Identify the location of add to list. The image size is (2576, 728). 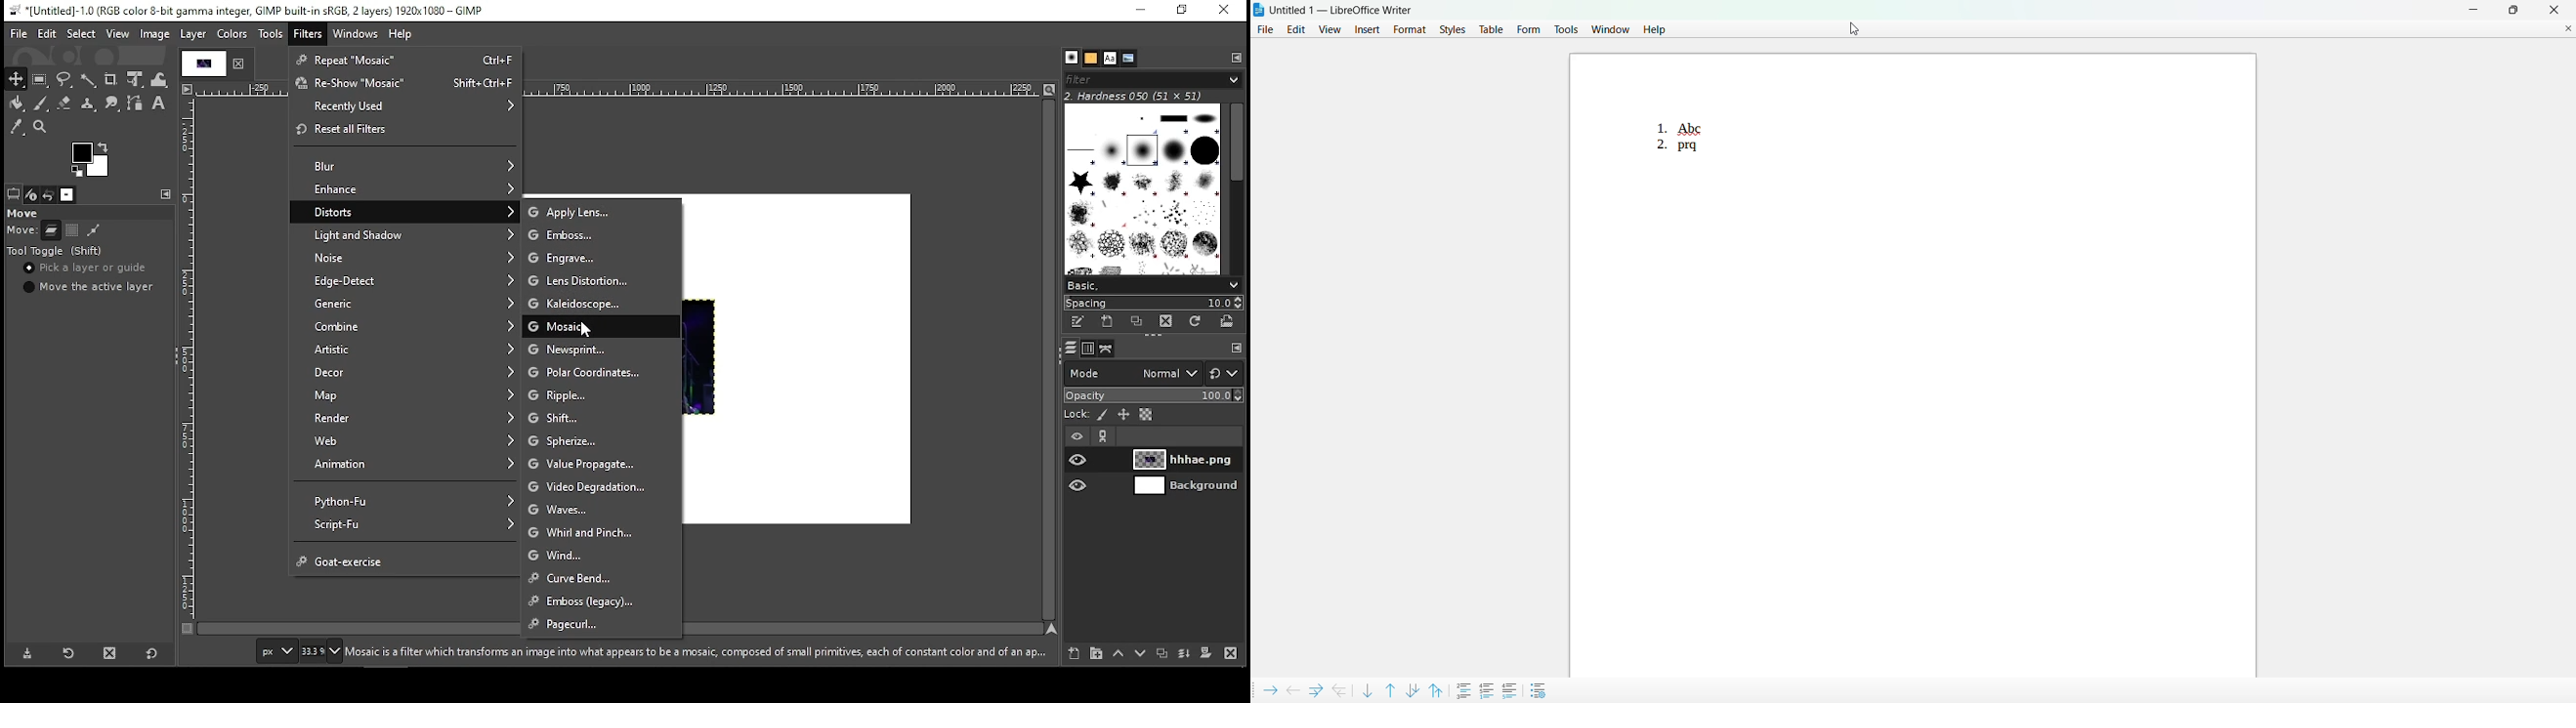
(1509, 690).